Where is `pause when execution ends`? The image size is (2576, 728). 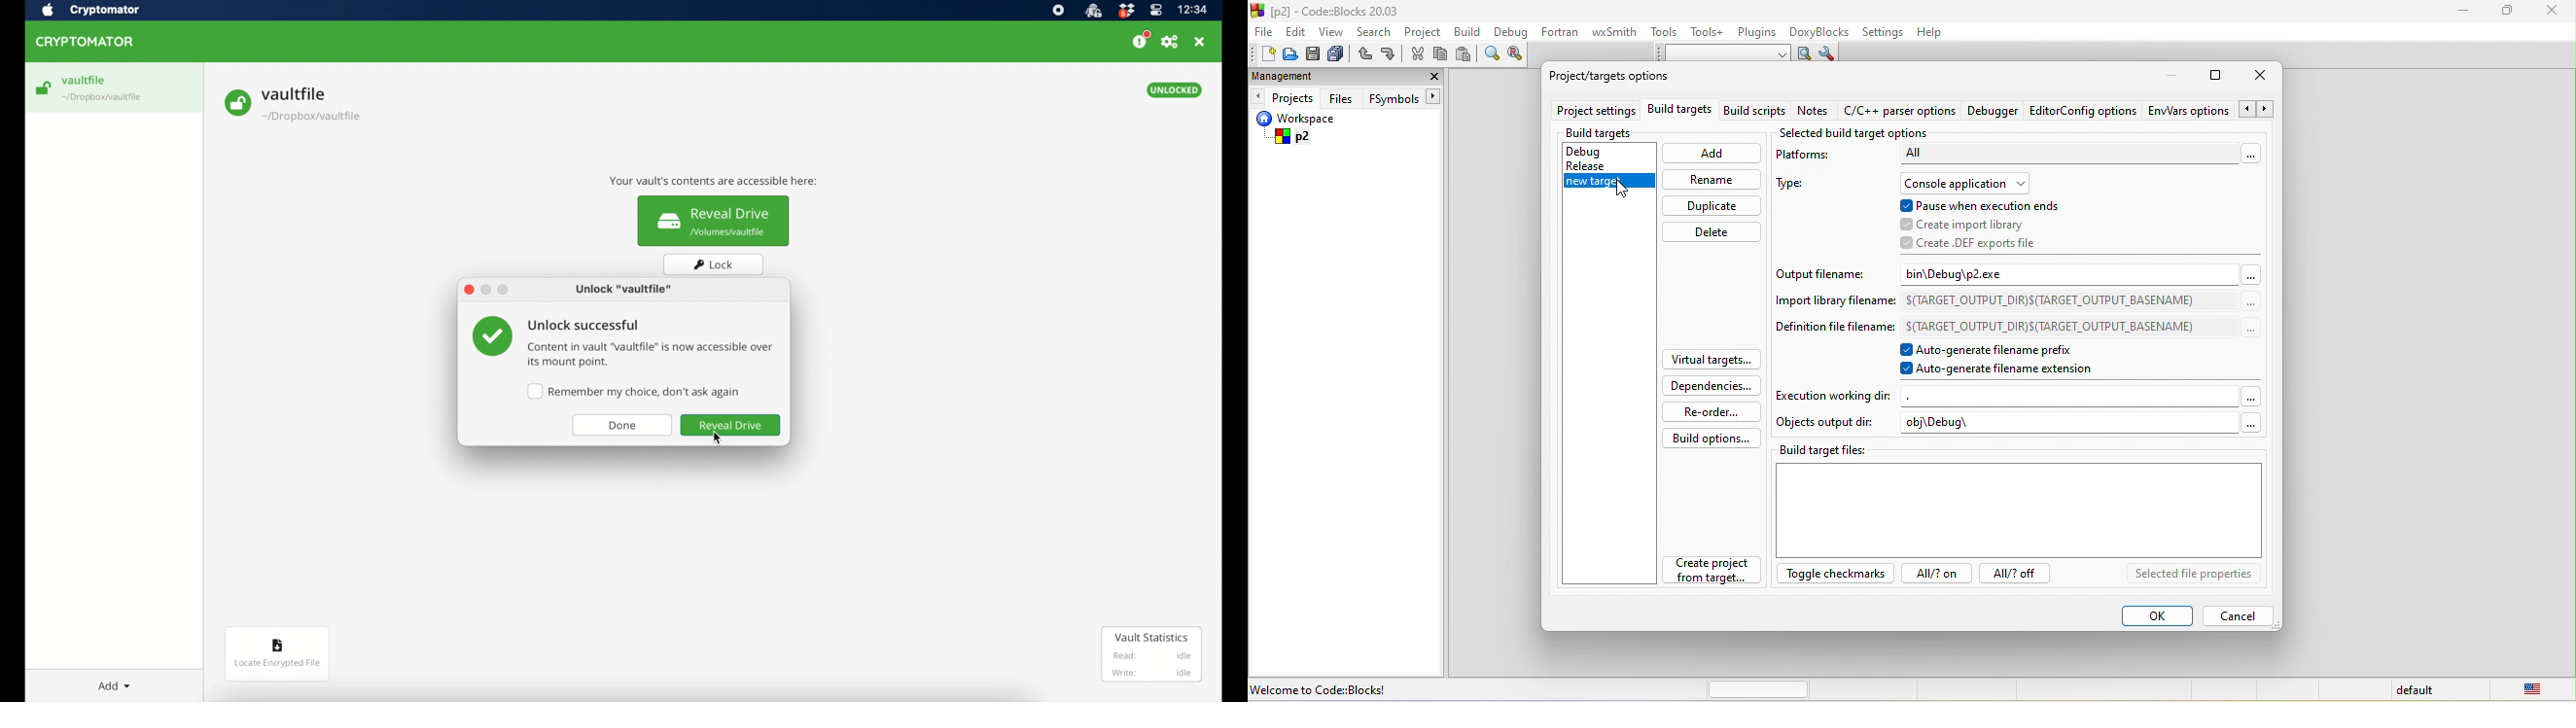 pause when execution ends is located at coordinates (1990, 204).